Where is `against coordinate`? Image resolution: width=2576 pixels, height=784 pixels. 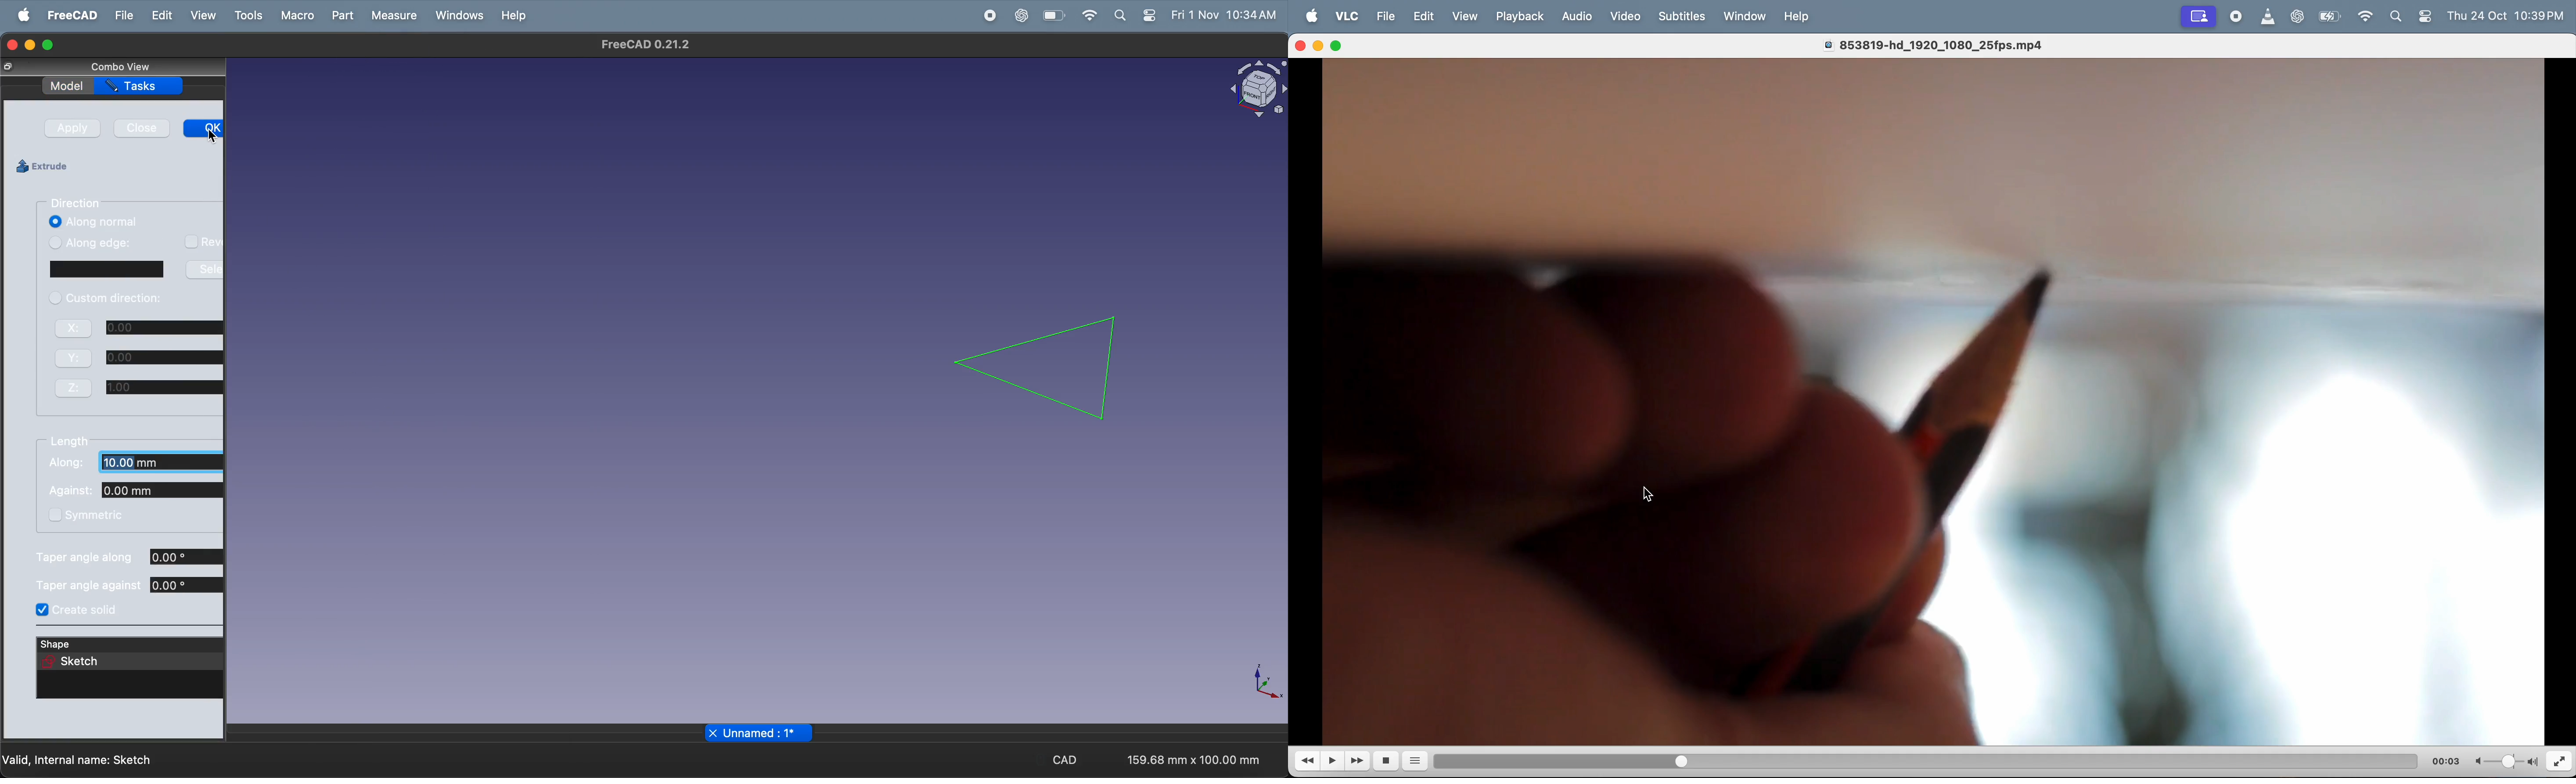 against coordinate is located at coordinates (165, 490).